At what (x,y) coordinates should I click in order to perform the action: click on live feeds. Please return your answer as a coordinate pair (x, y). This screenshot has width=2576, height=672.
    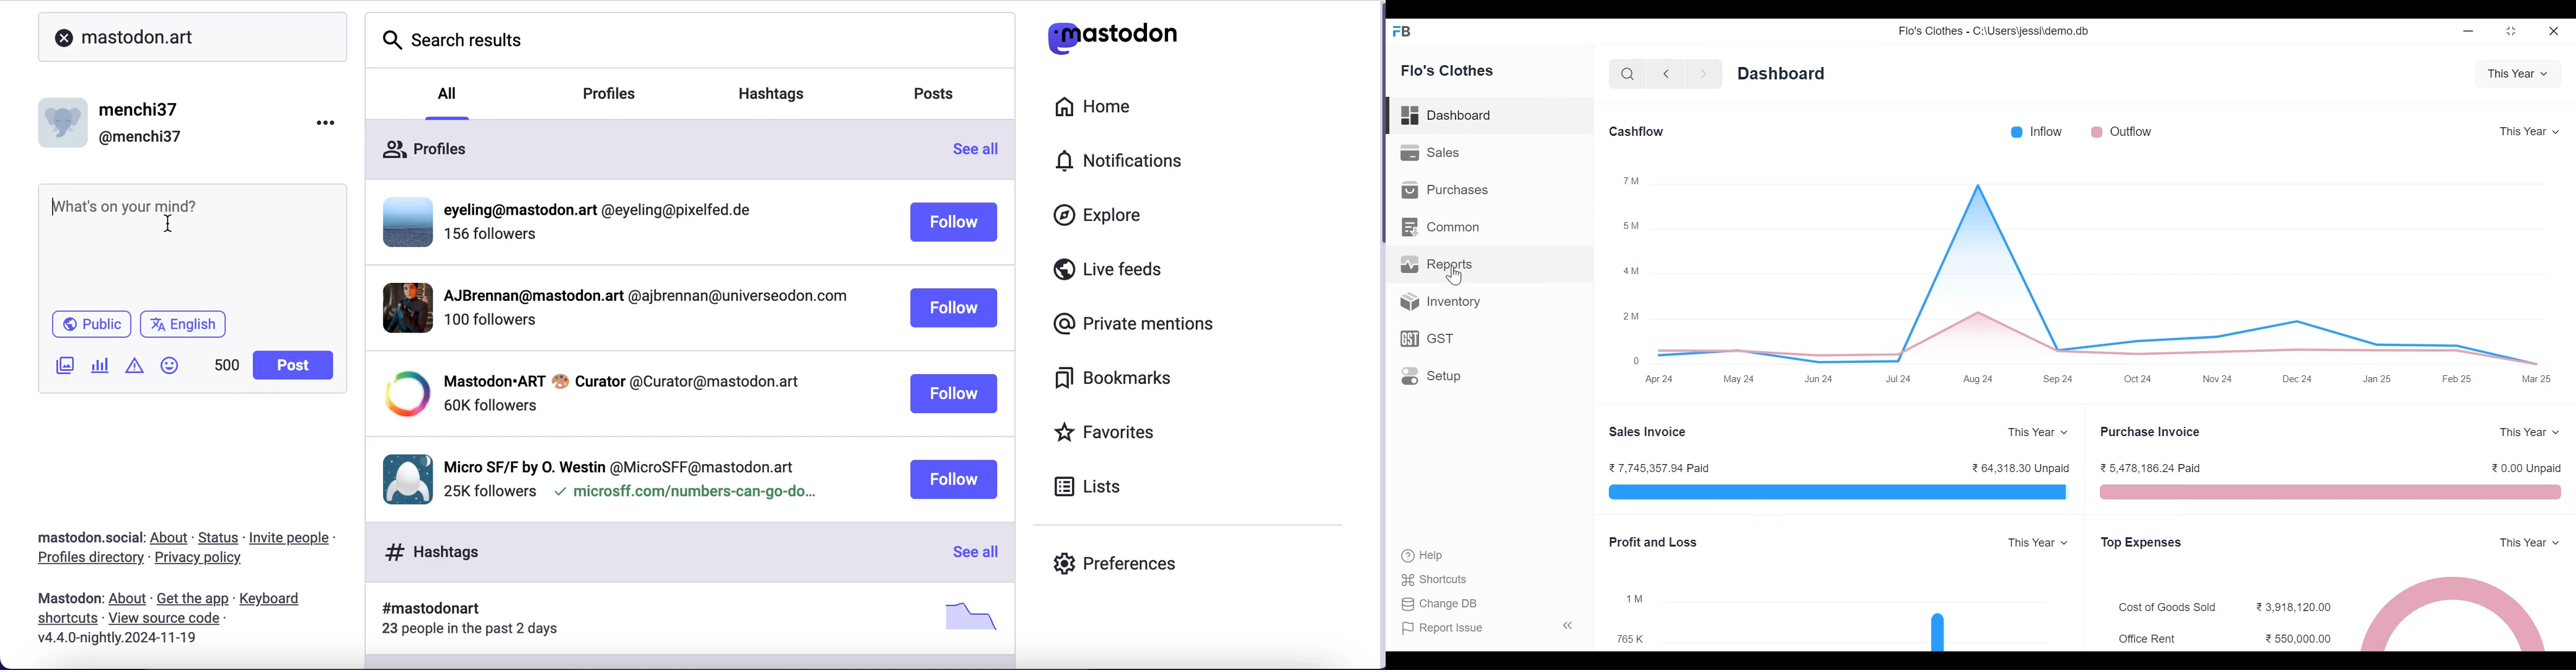
    Looking at the image, I should click on (1109, 274).